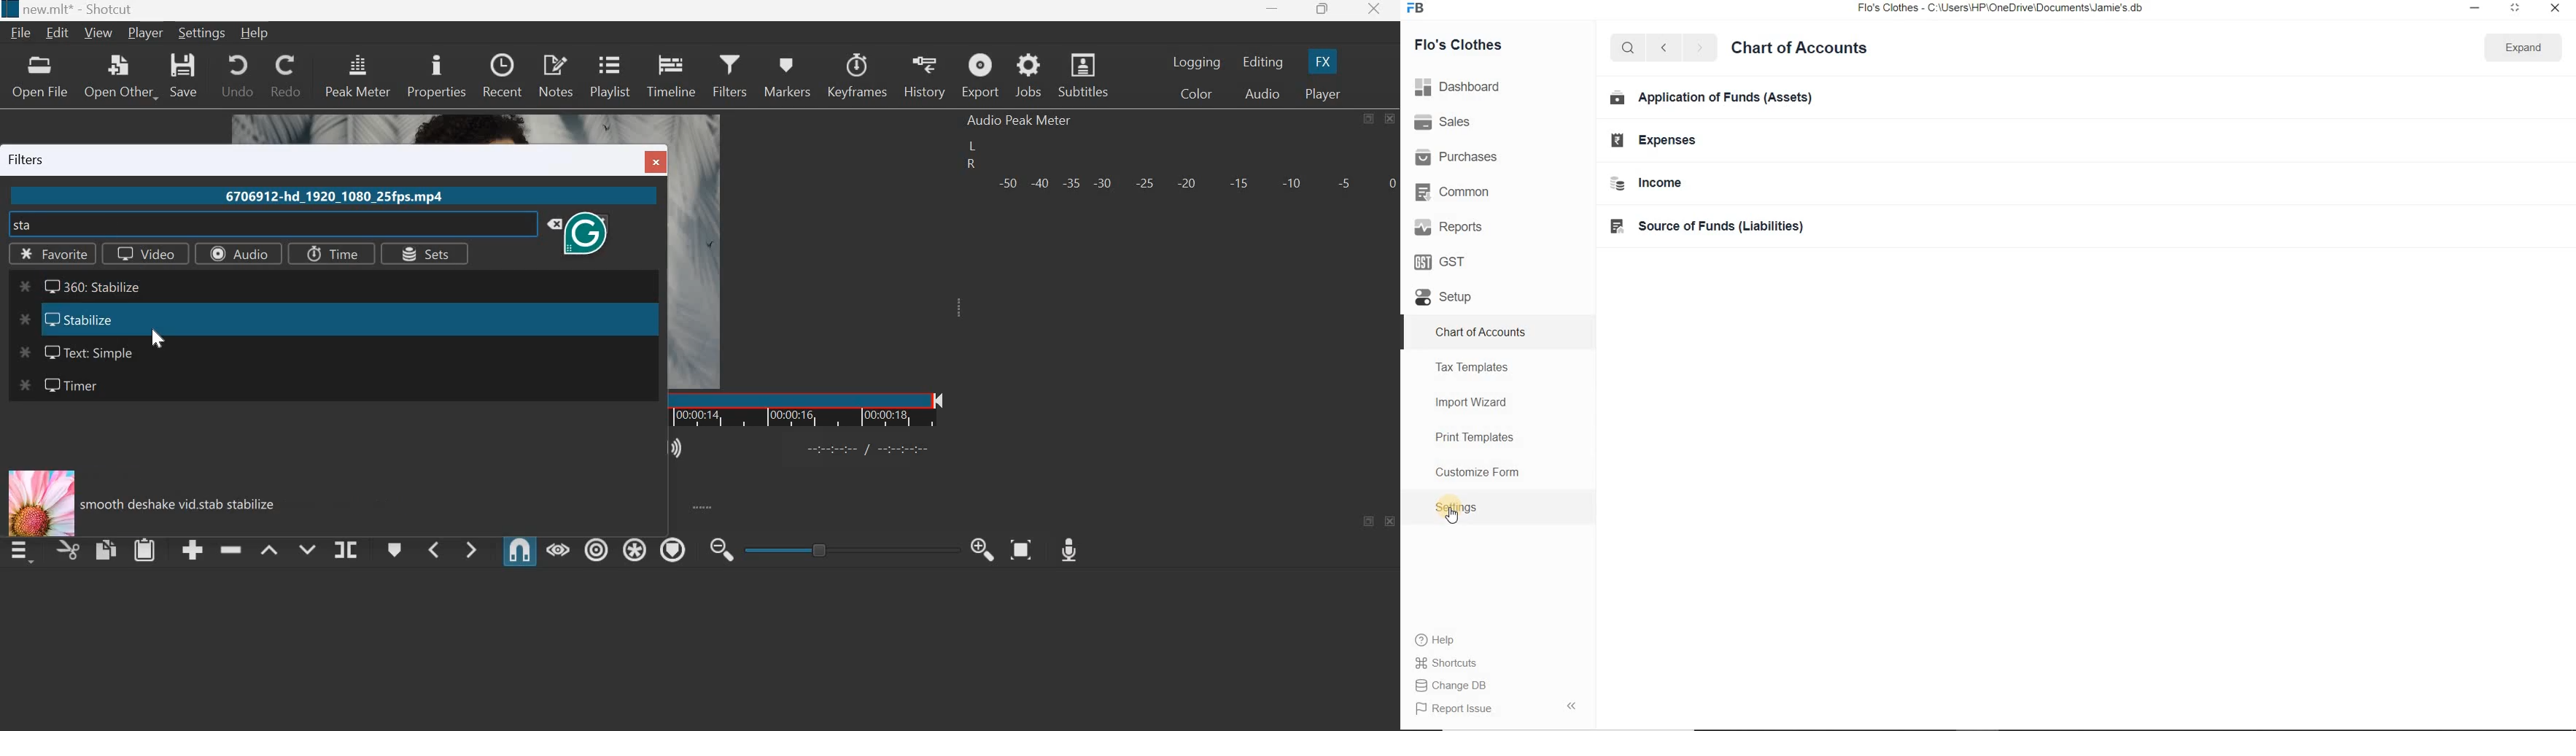 This screenshot has height=756, width=2576. I want to click on search, so click(1629, 48).